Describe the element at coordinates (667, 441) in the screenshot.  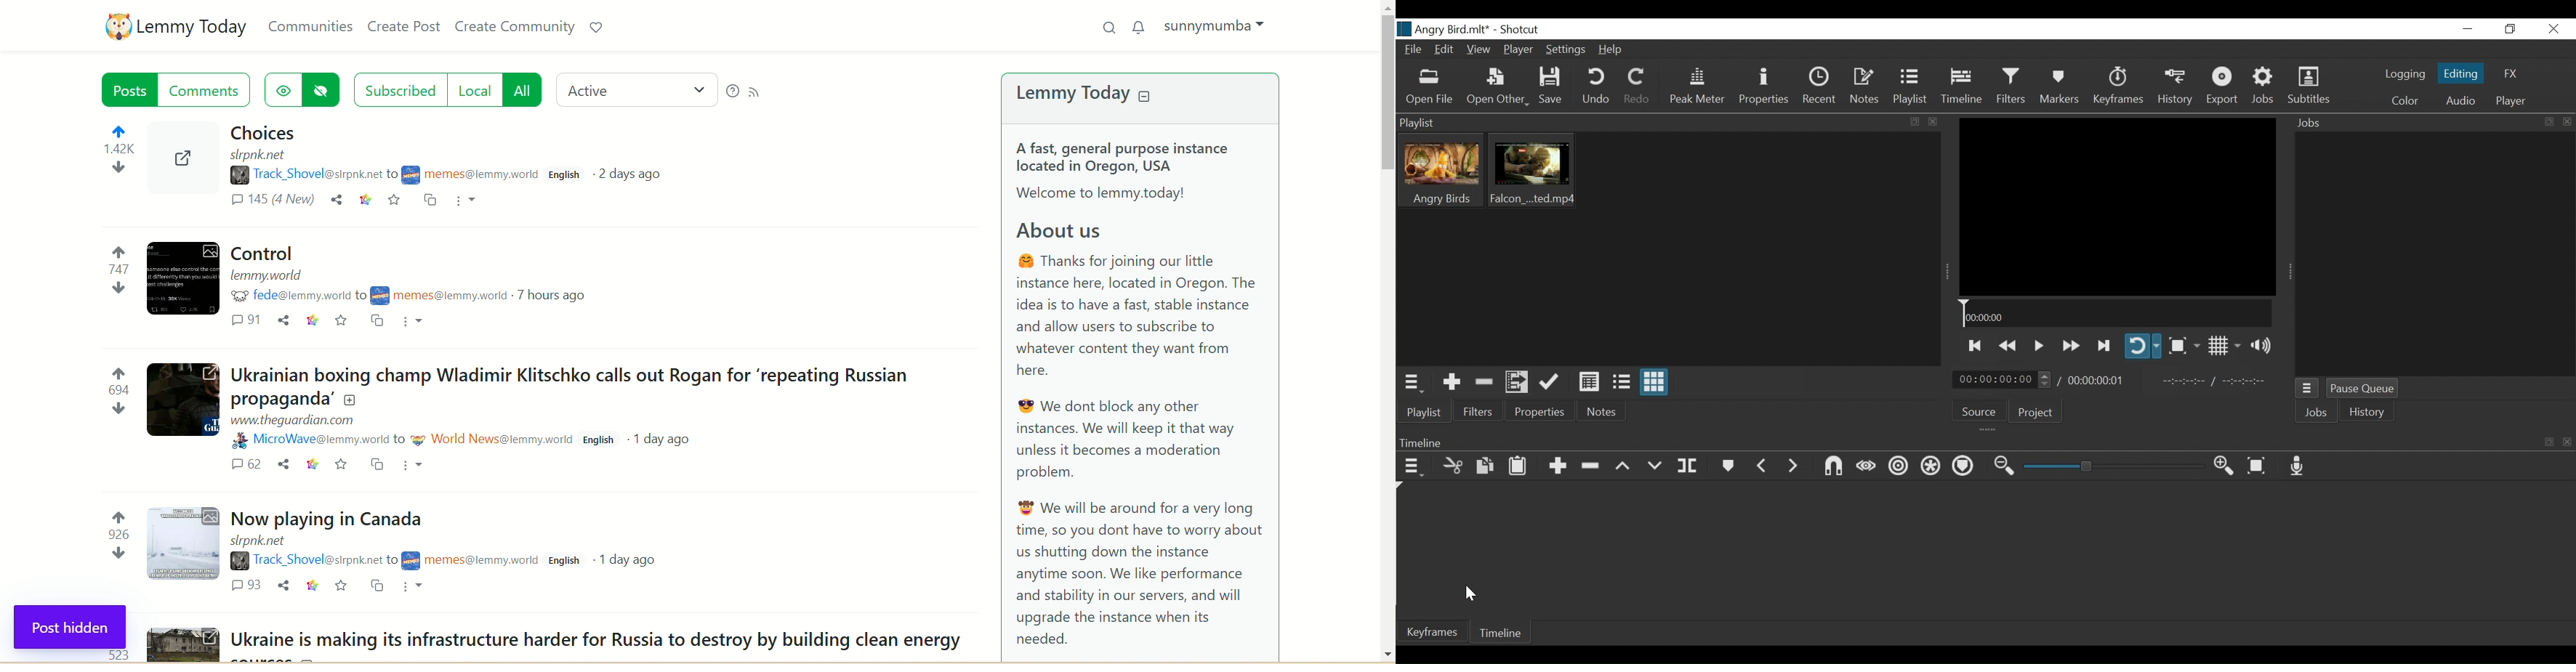
I see `1 day ago(post date)` at that location.